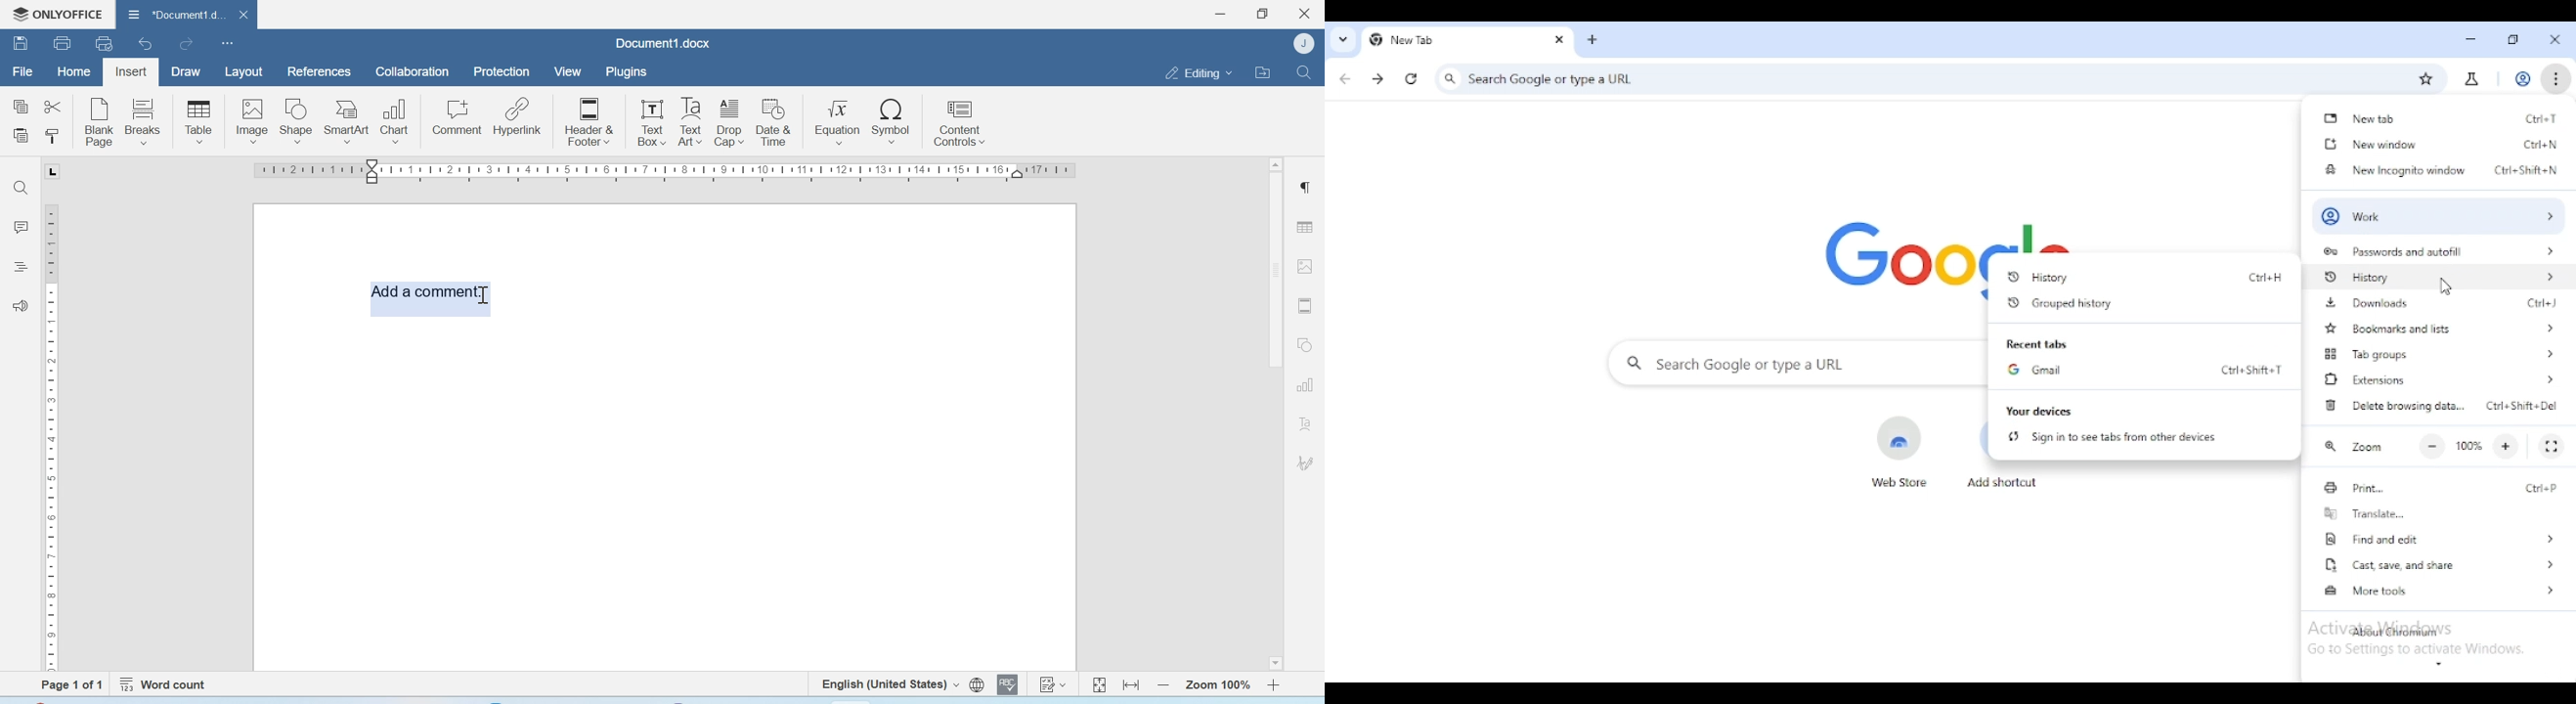 This screenshot has width=2576, height=728. Describe the element at coordinates (2470, 80) in the screenshot. I see `search labs` at that location.